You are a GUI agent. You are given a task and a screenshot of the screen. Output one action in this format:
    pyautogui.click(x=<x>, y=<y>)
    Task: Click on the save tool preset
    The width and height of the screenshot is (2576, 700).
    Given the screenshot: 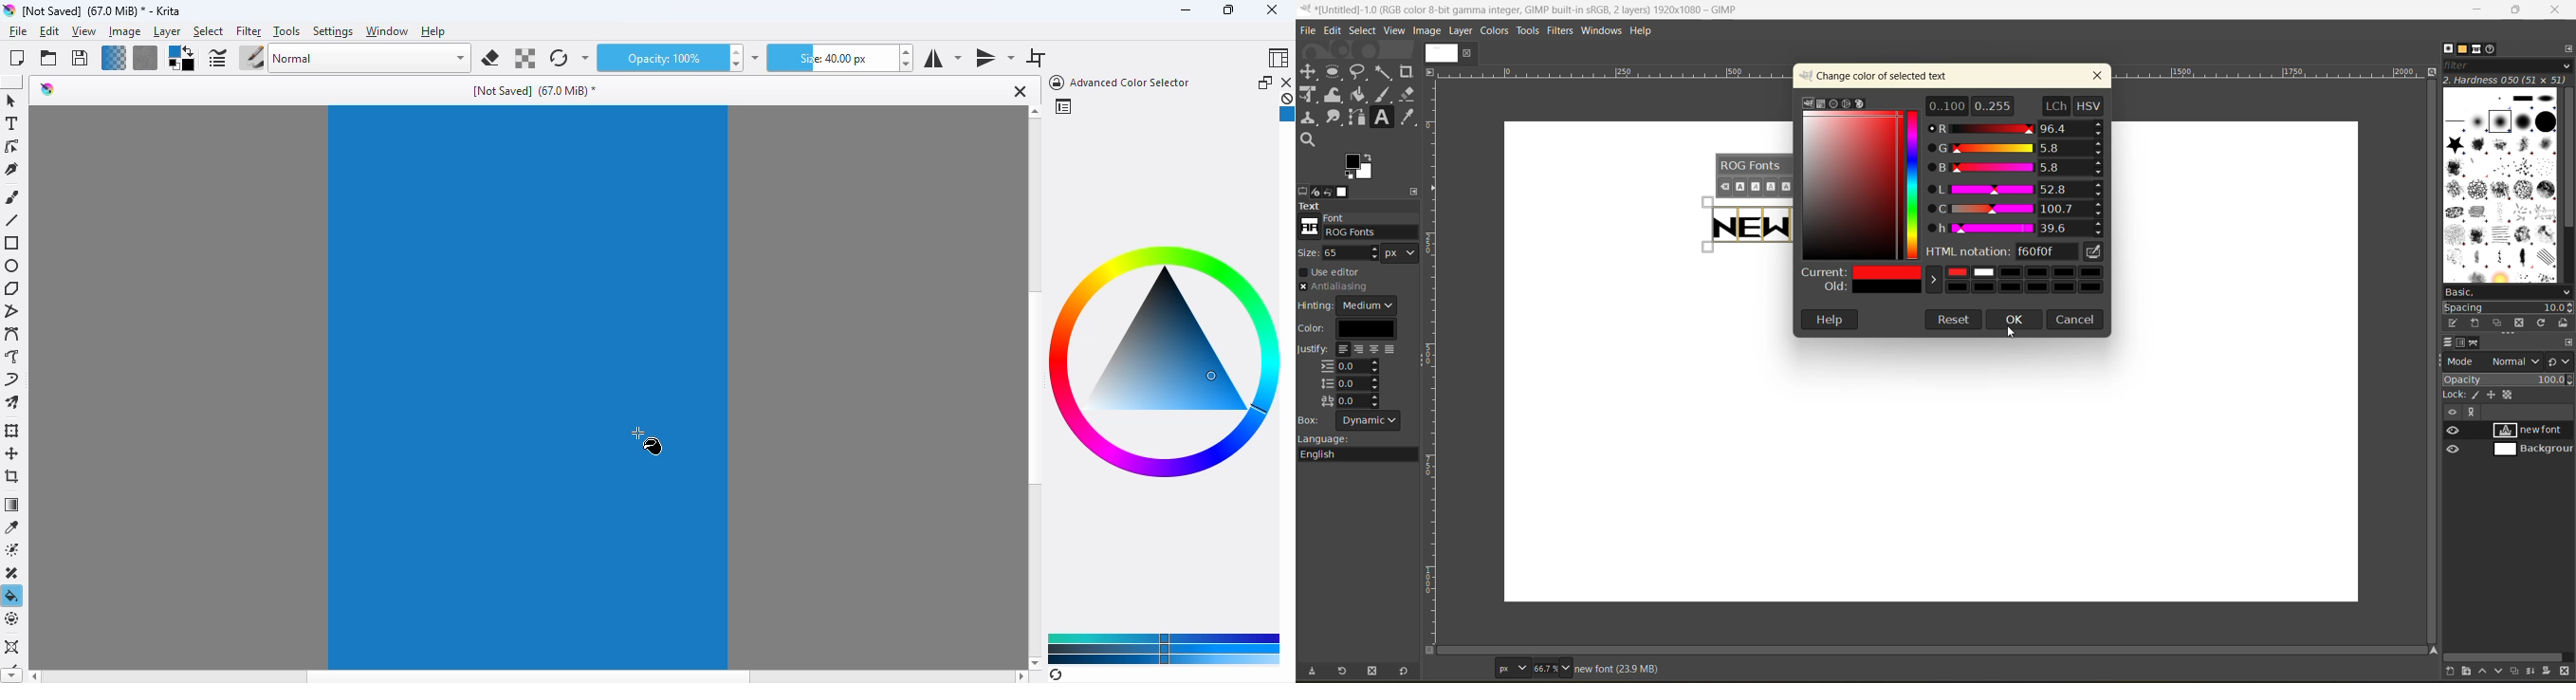 What is the action you would take?
    pyautogui.click(x=1316, y=670)
    